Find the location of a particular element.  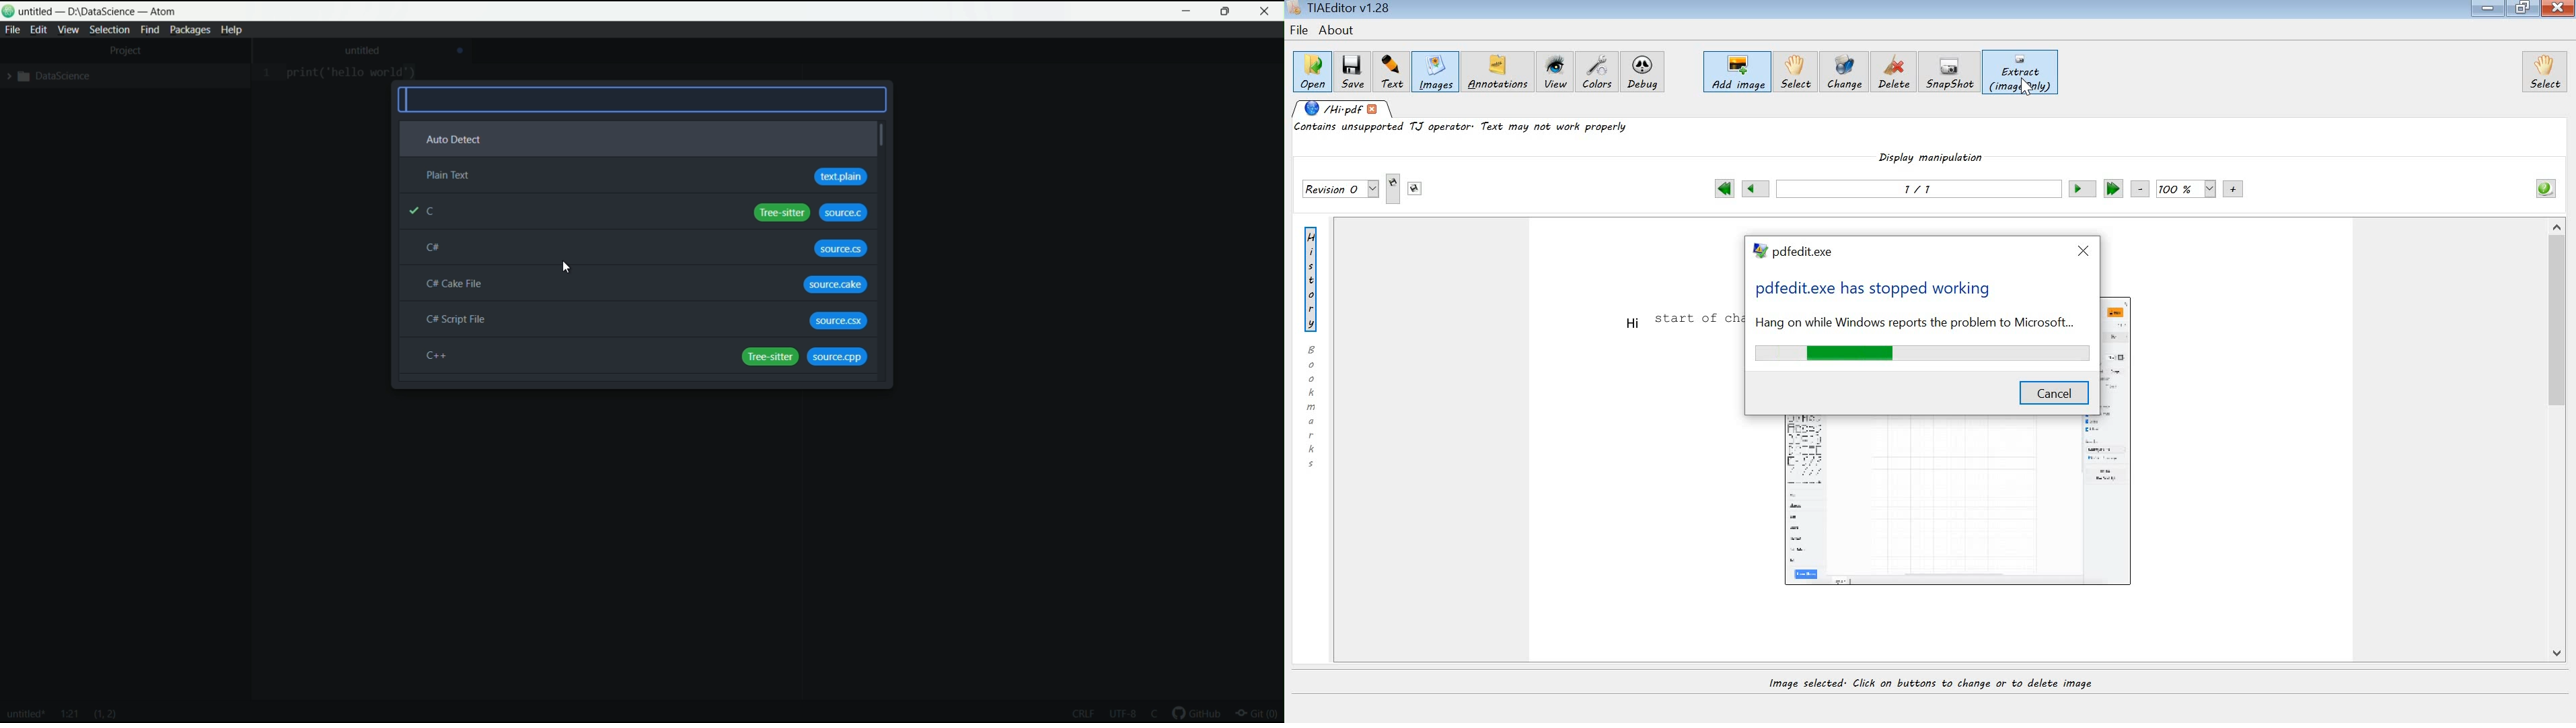

selection menu is located at coordinates (109, 30).